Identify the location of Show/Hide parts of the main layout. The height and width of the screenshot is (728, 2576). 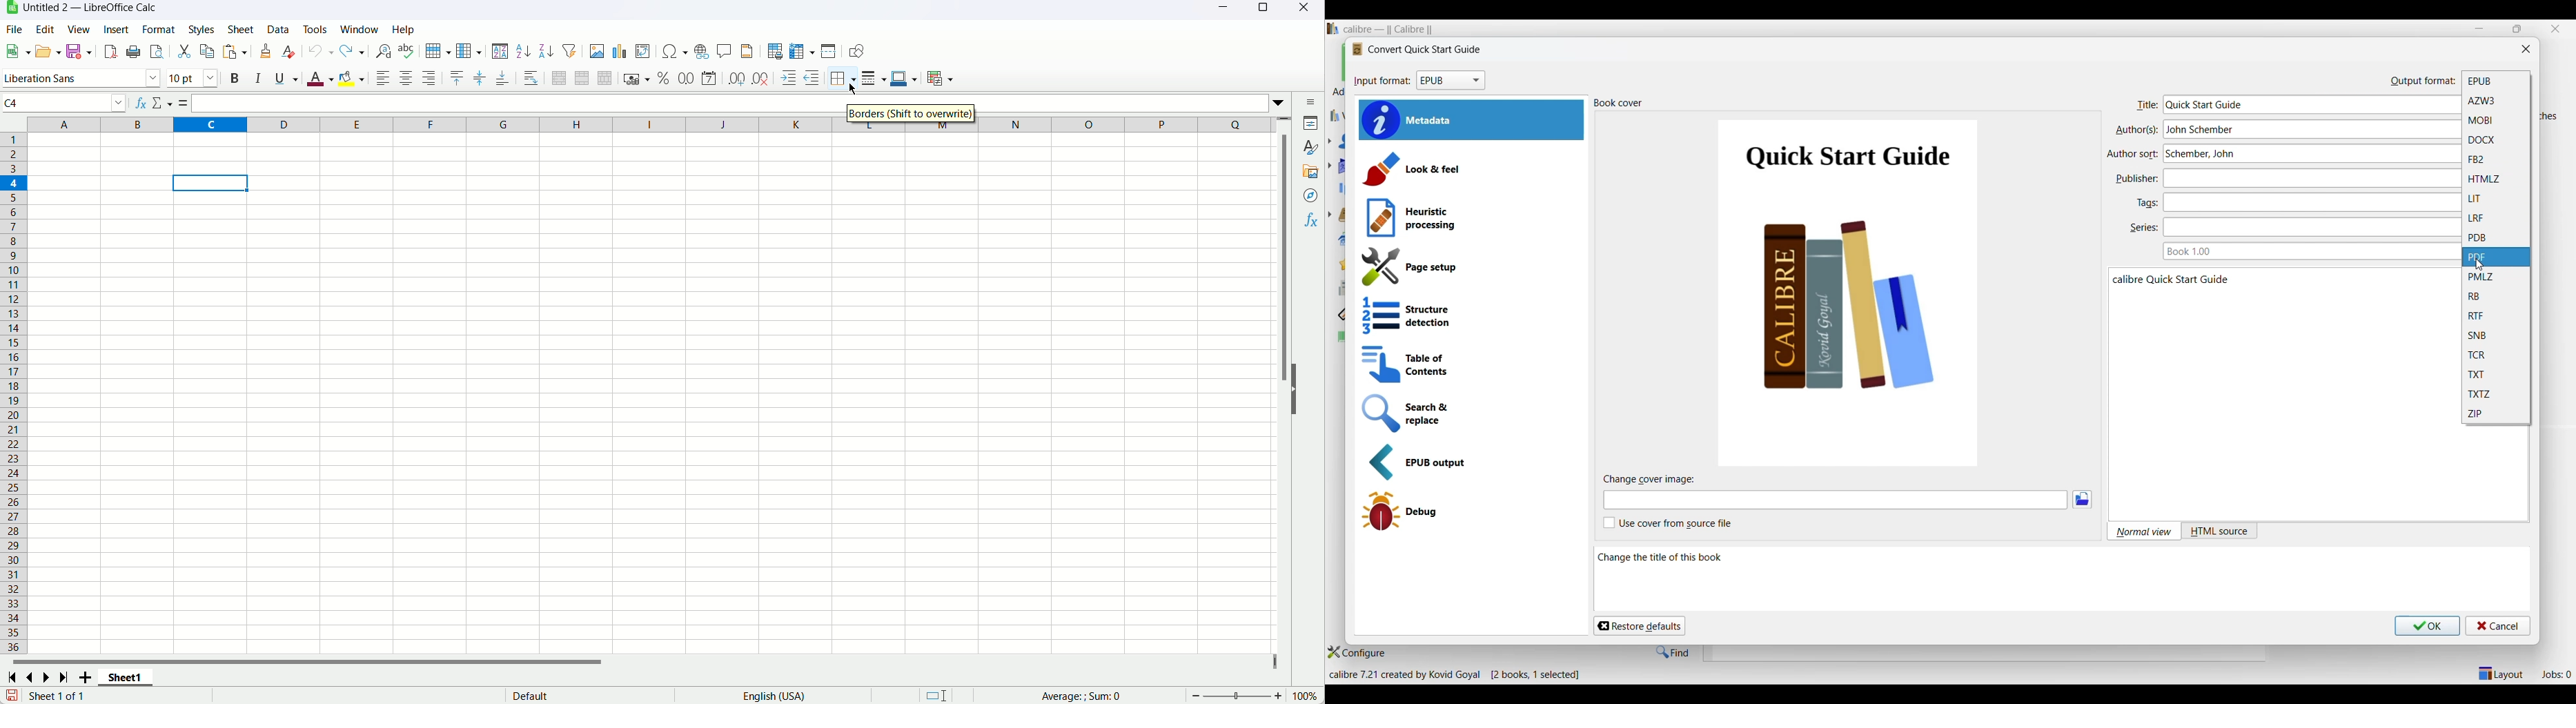
(2502, 673).